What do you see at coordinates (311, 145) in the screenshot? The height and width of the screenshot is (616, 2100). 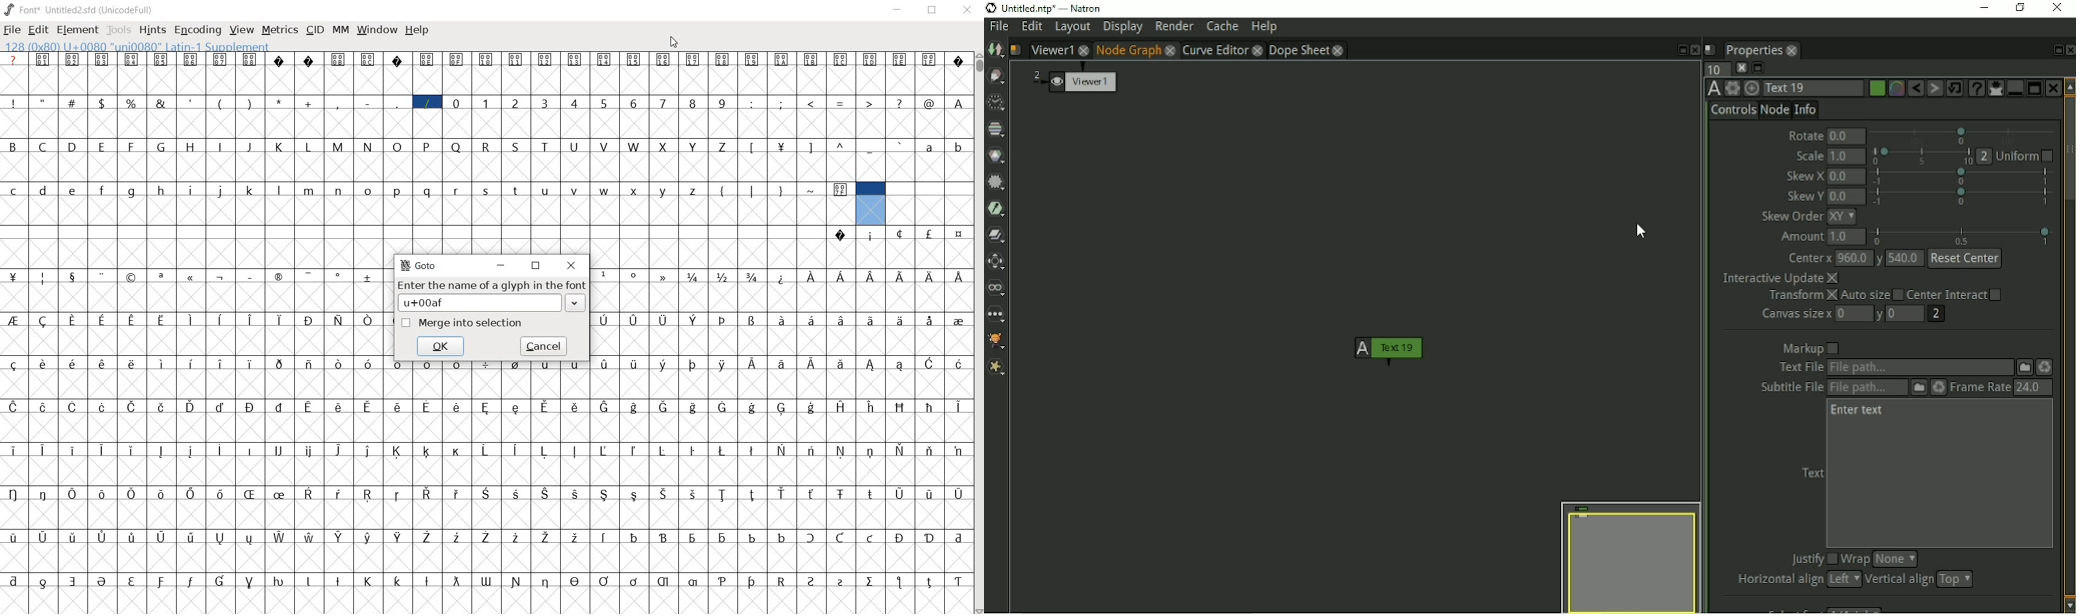 I see `L` at bounding box center [311, 145].